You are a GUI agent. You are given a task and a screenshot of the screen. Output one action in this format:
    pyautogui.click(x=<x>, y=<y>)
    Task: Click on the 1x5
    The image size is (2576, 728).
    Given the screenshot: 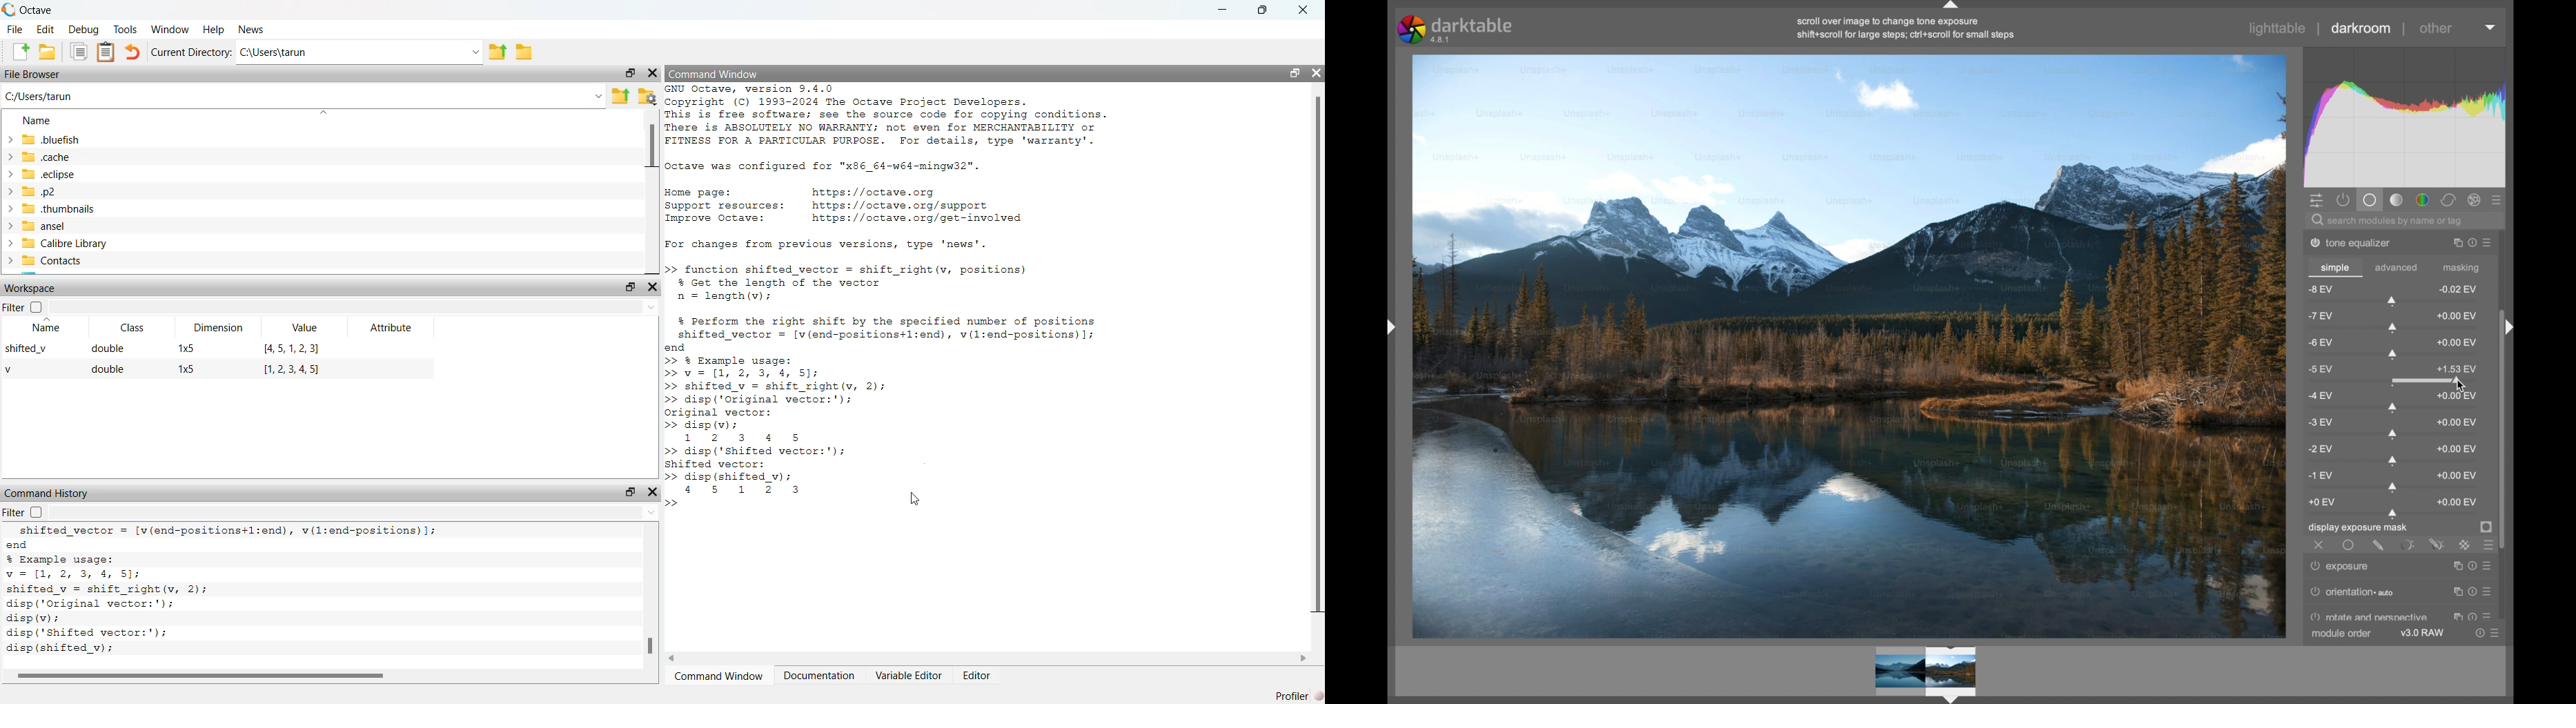 What is the action you would take?
    pyautogui.click(x=186, y=349)
    